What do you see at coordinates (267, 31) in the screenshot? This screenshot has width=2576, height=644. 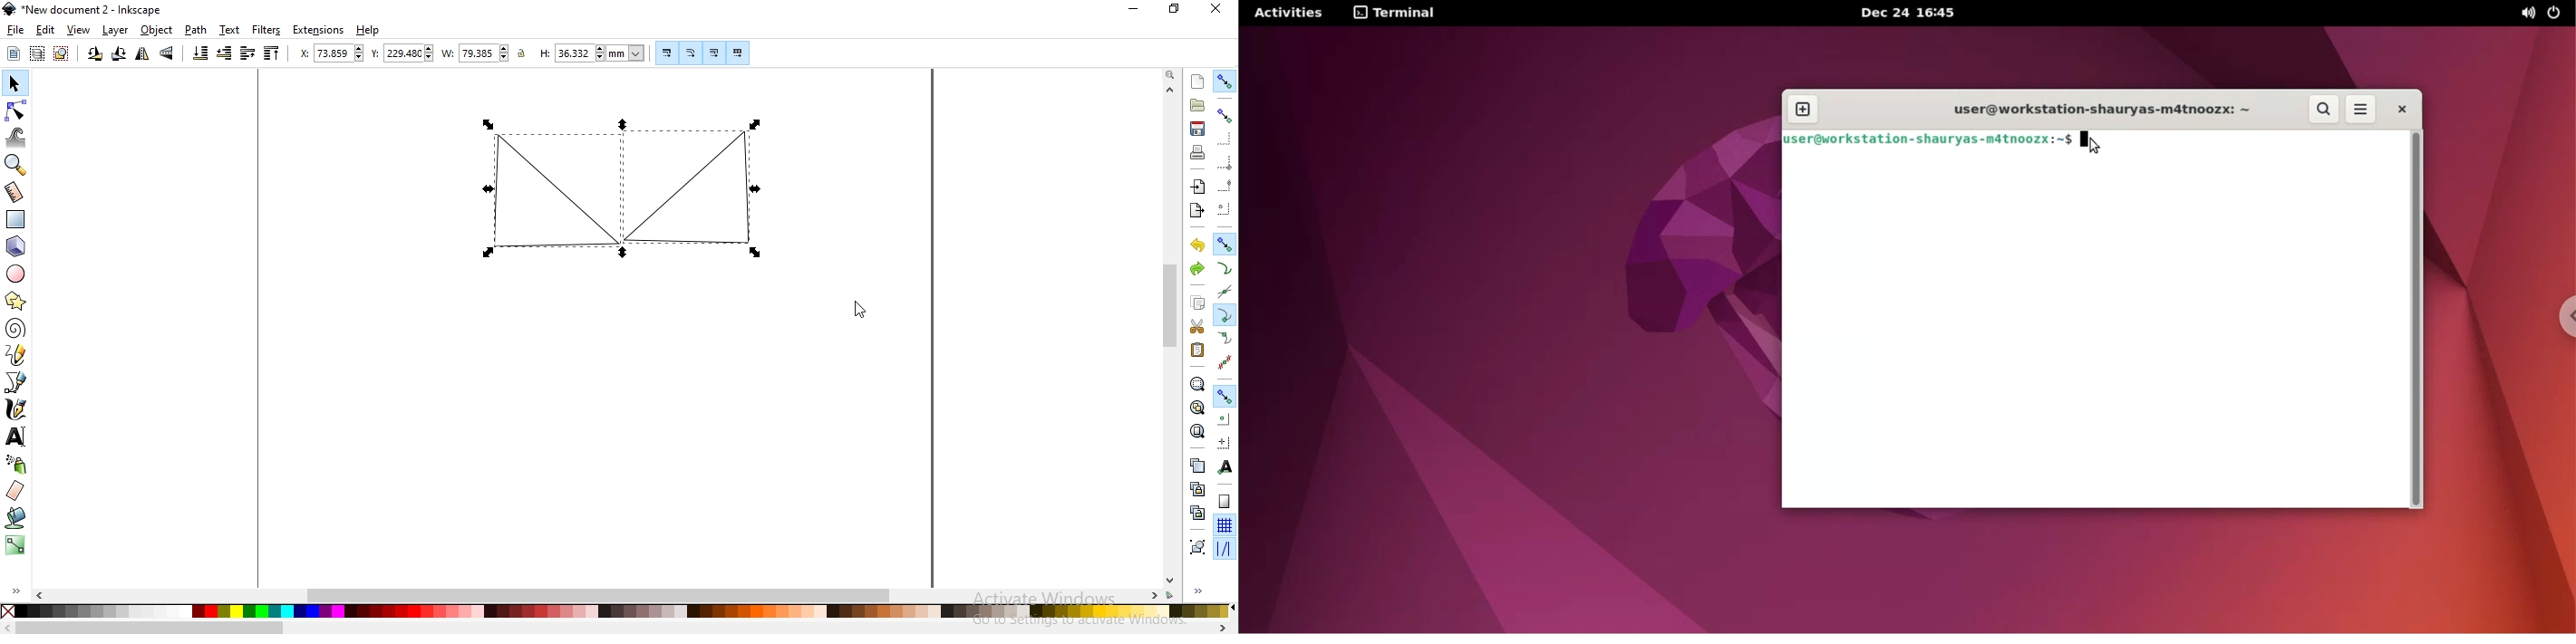 I see `filters` at bounding box center [267, 31].